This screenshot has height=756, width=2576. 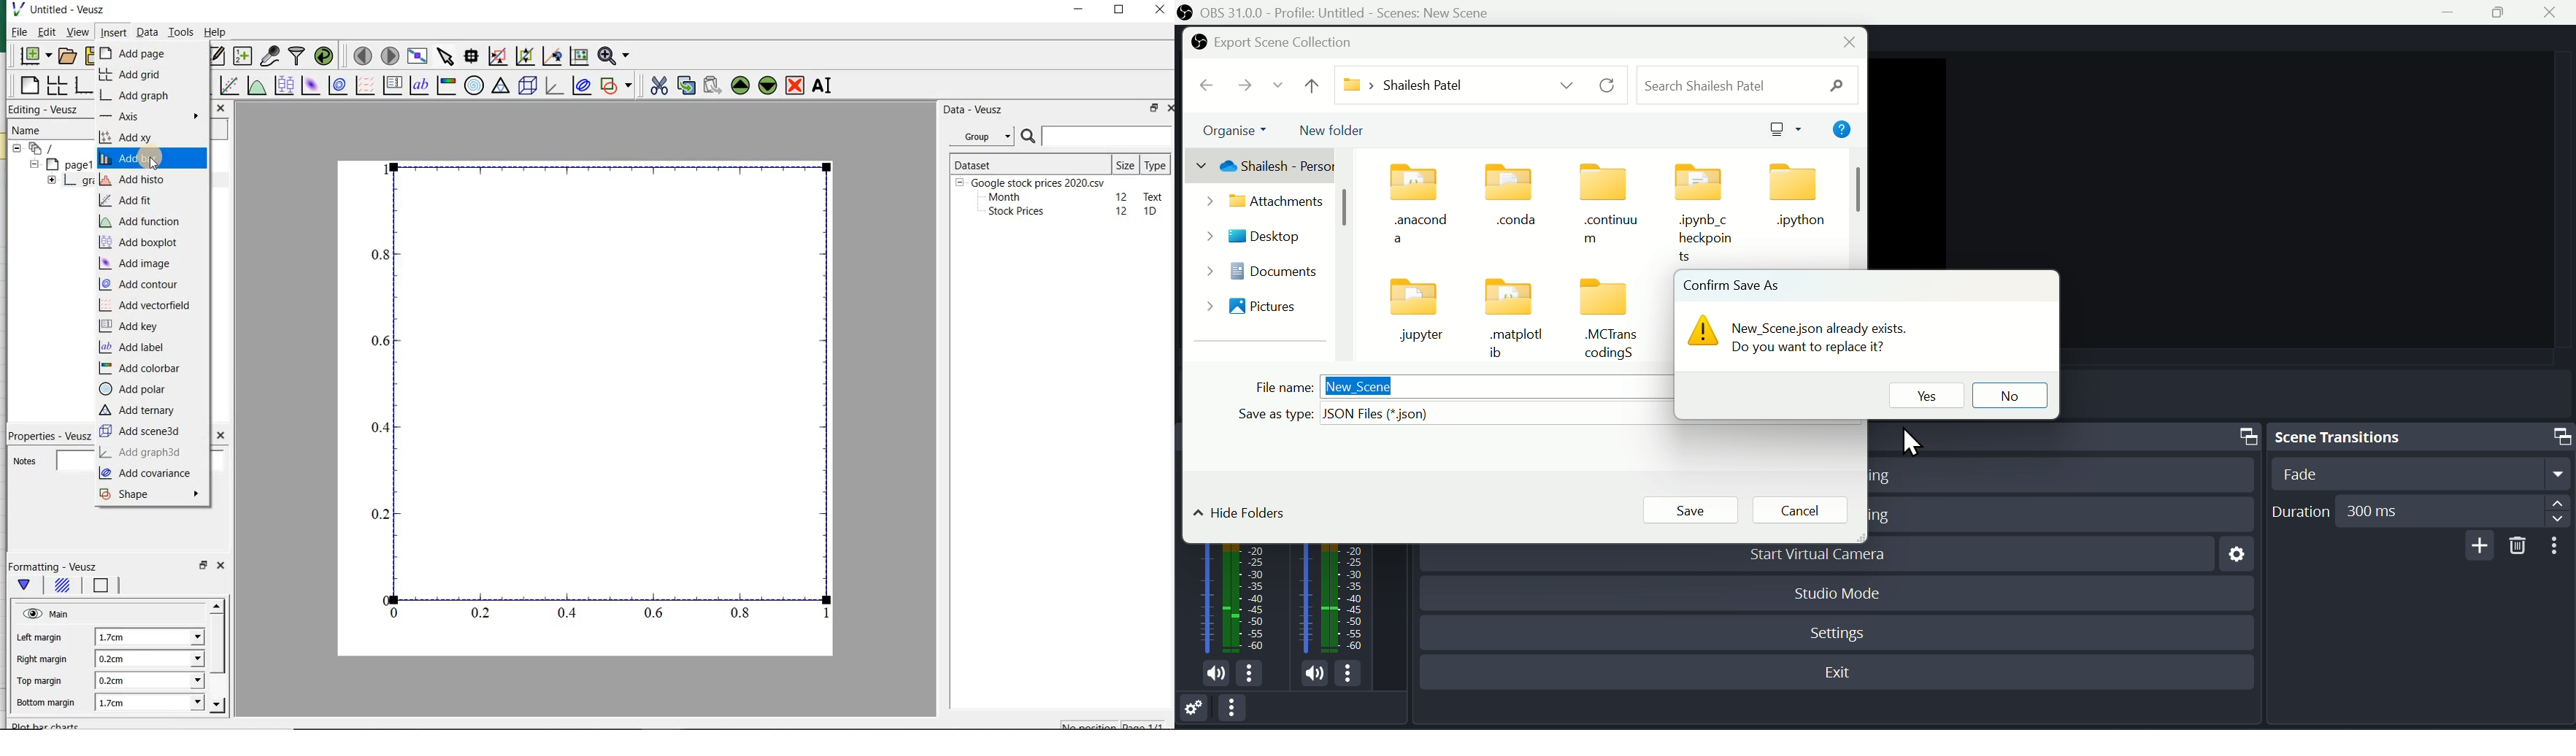 What do you see at coordinates (2010, 391) in the screenshot?
I see `no` at bounding box center [2010, 391].